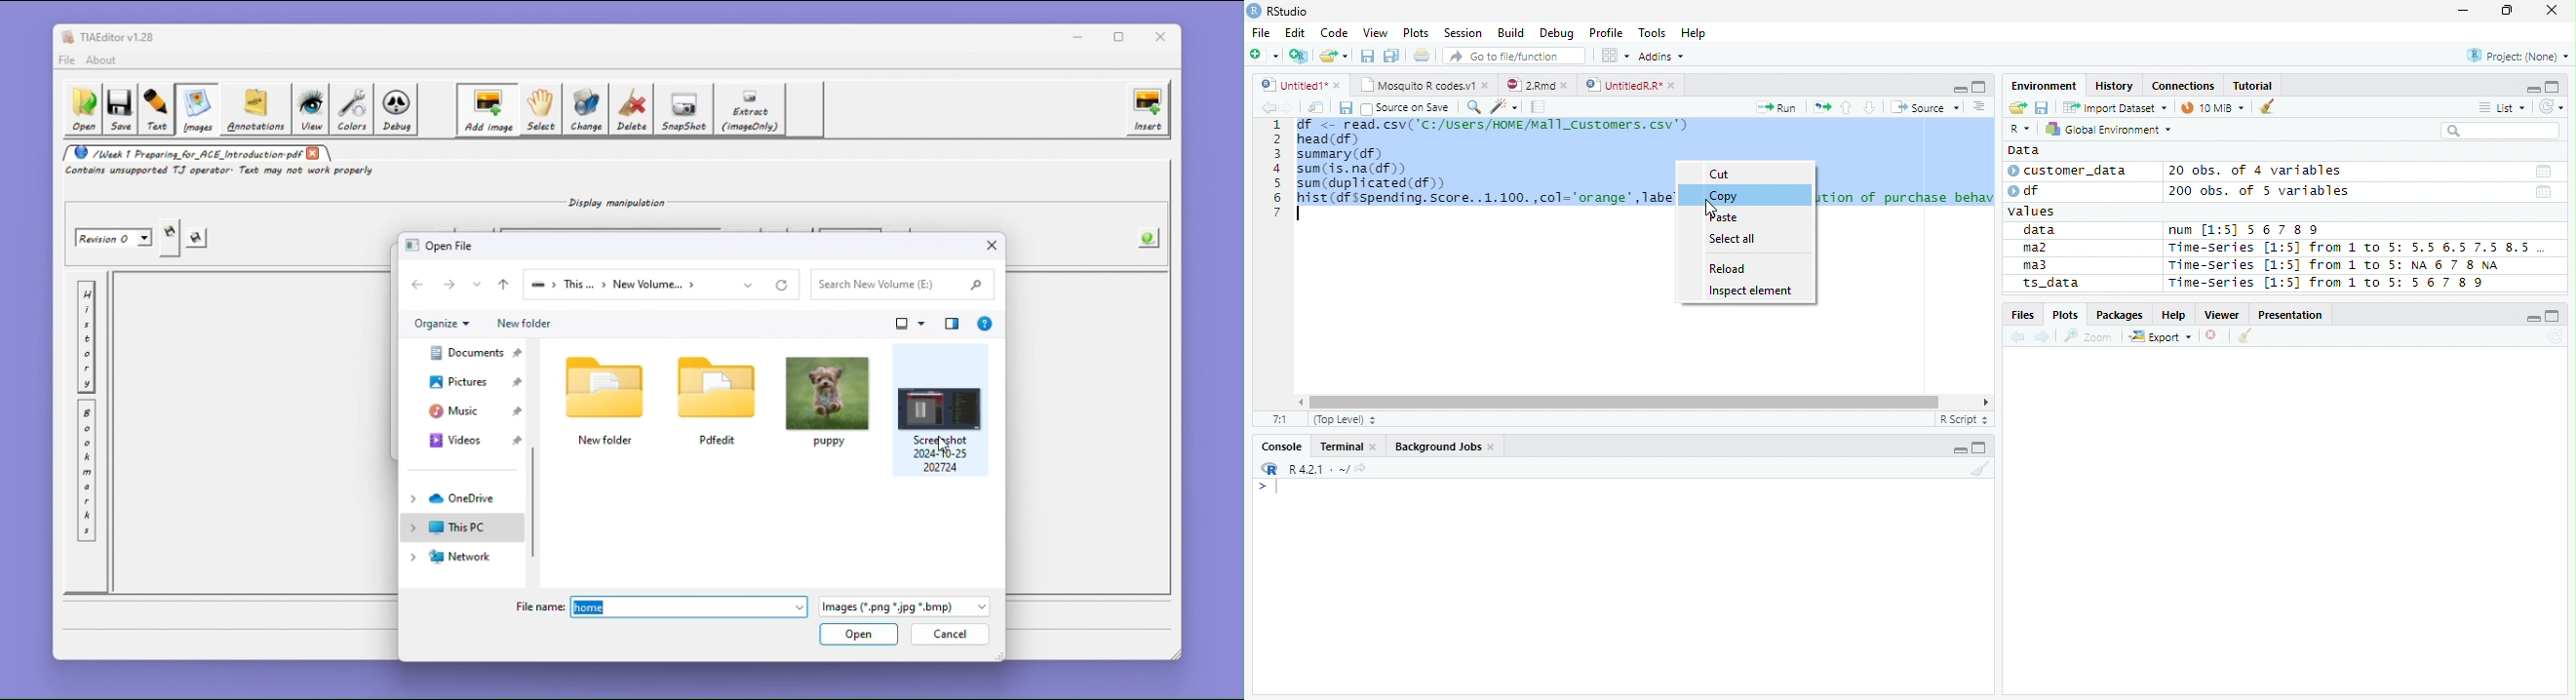  Describe the element at coordinates (1280, 419) in the screenshot. I see `1:1` at that location.